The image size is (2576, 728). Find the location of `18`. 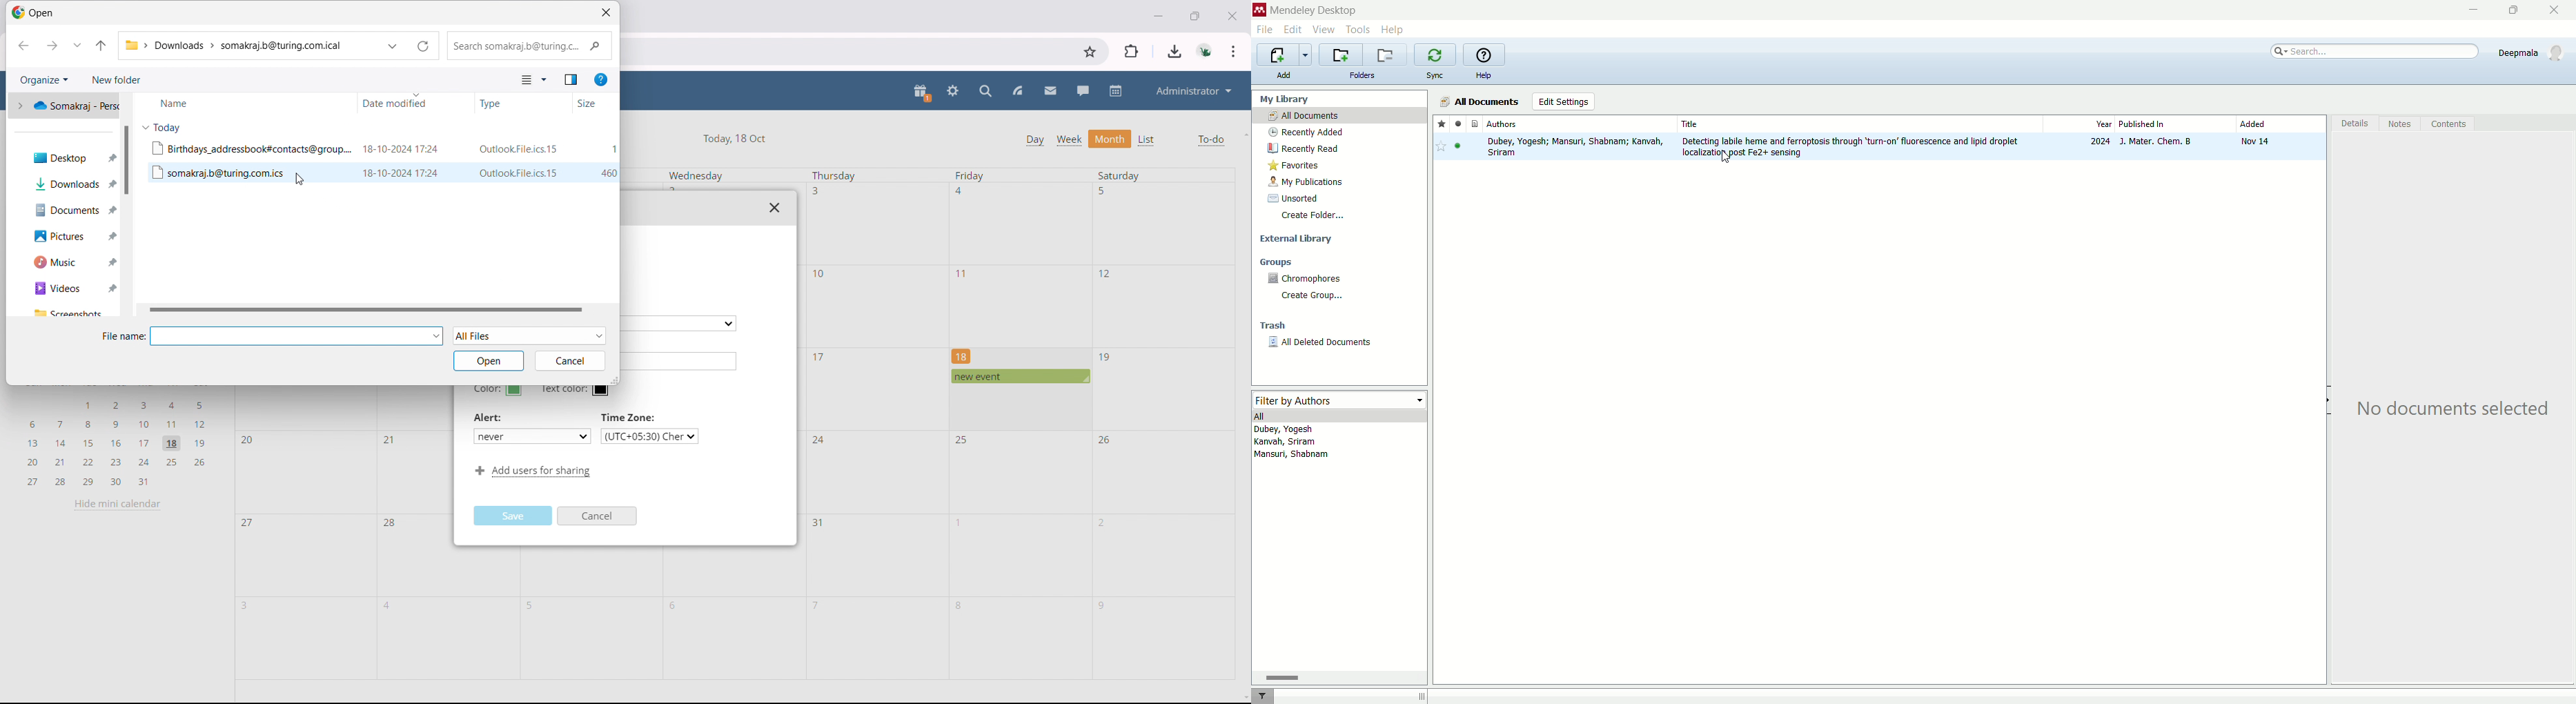

18 is located at coordinates (962, 355).